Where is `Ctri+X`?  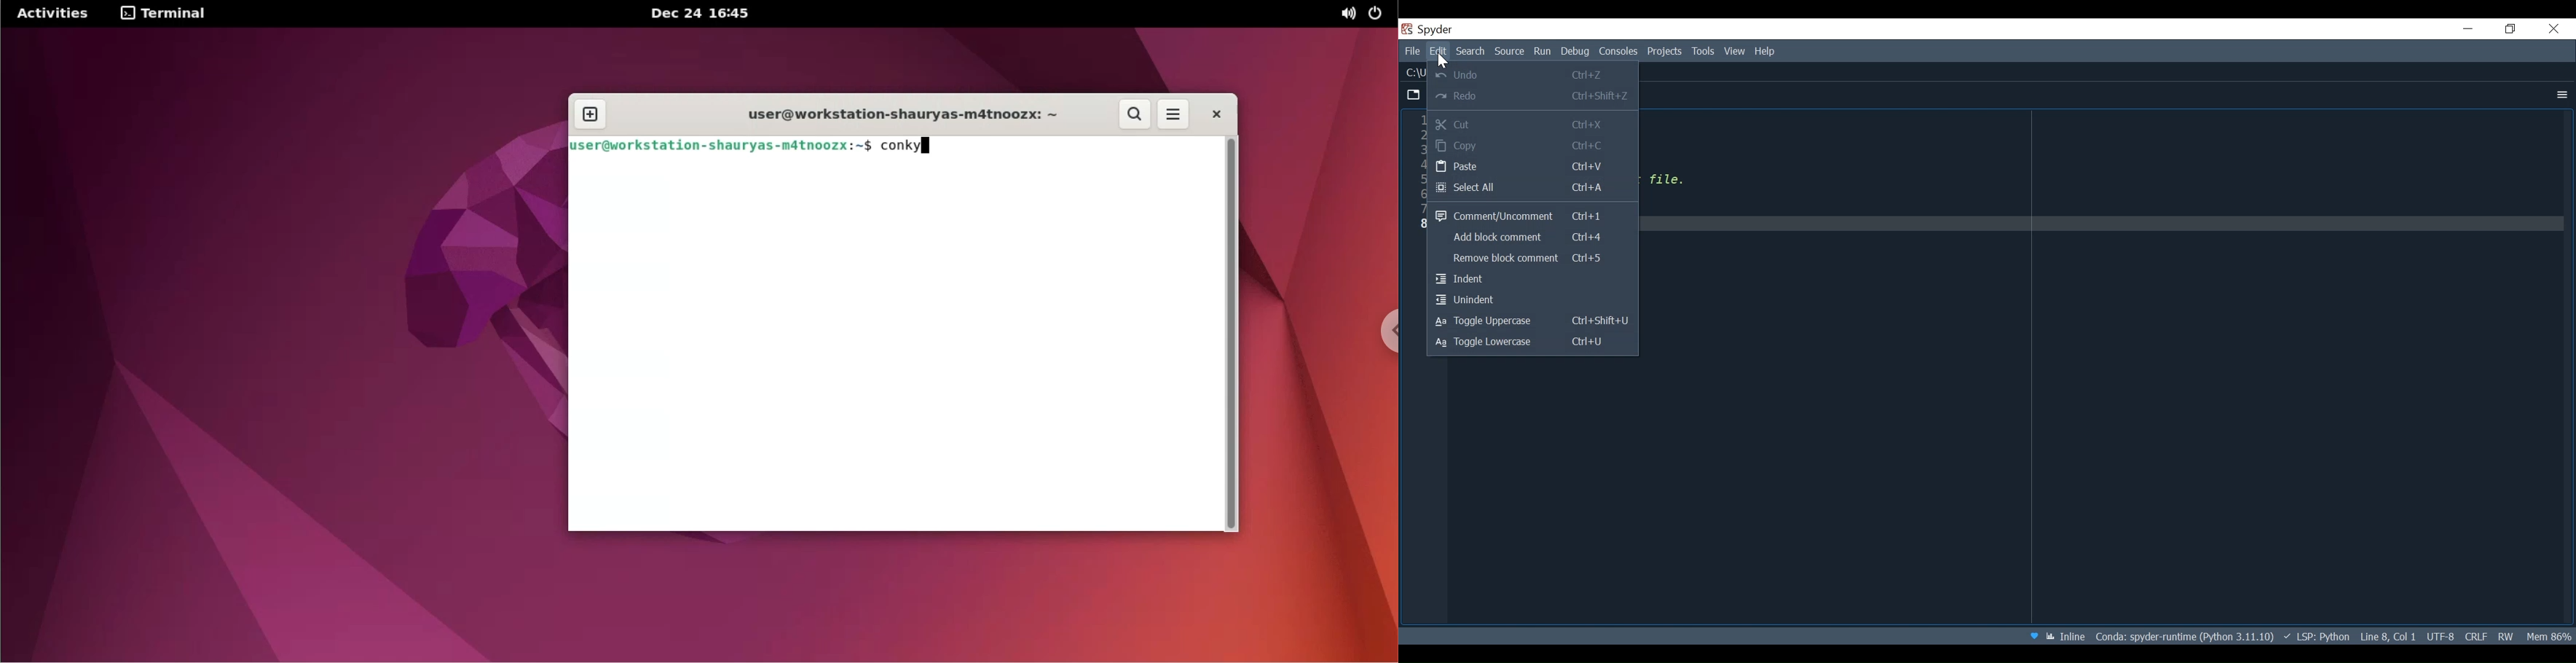 Ctri+X is located at coordinates (1589, 125).